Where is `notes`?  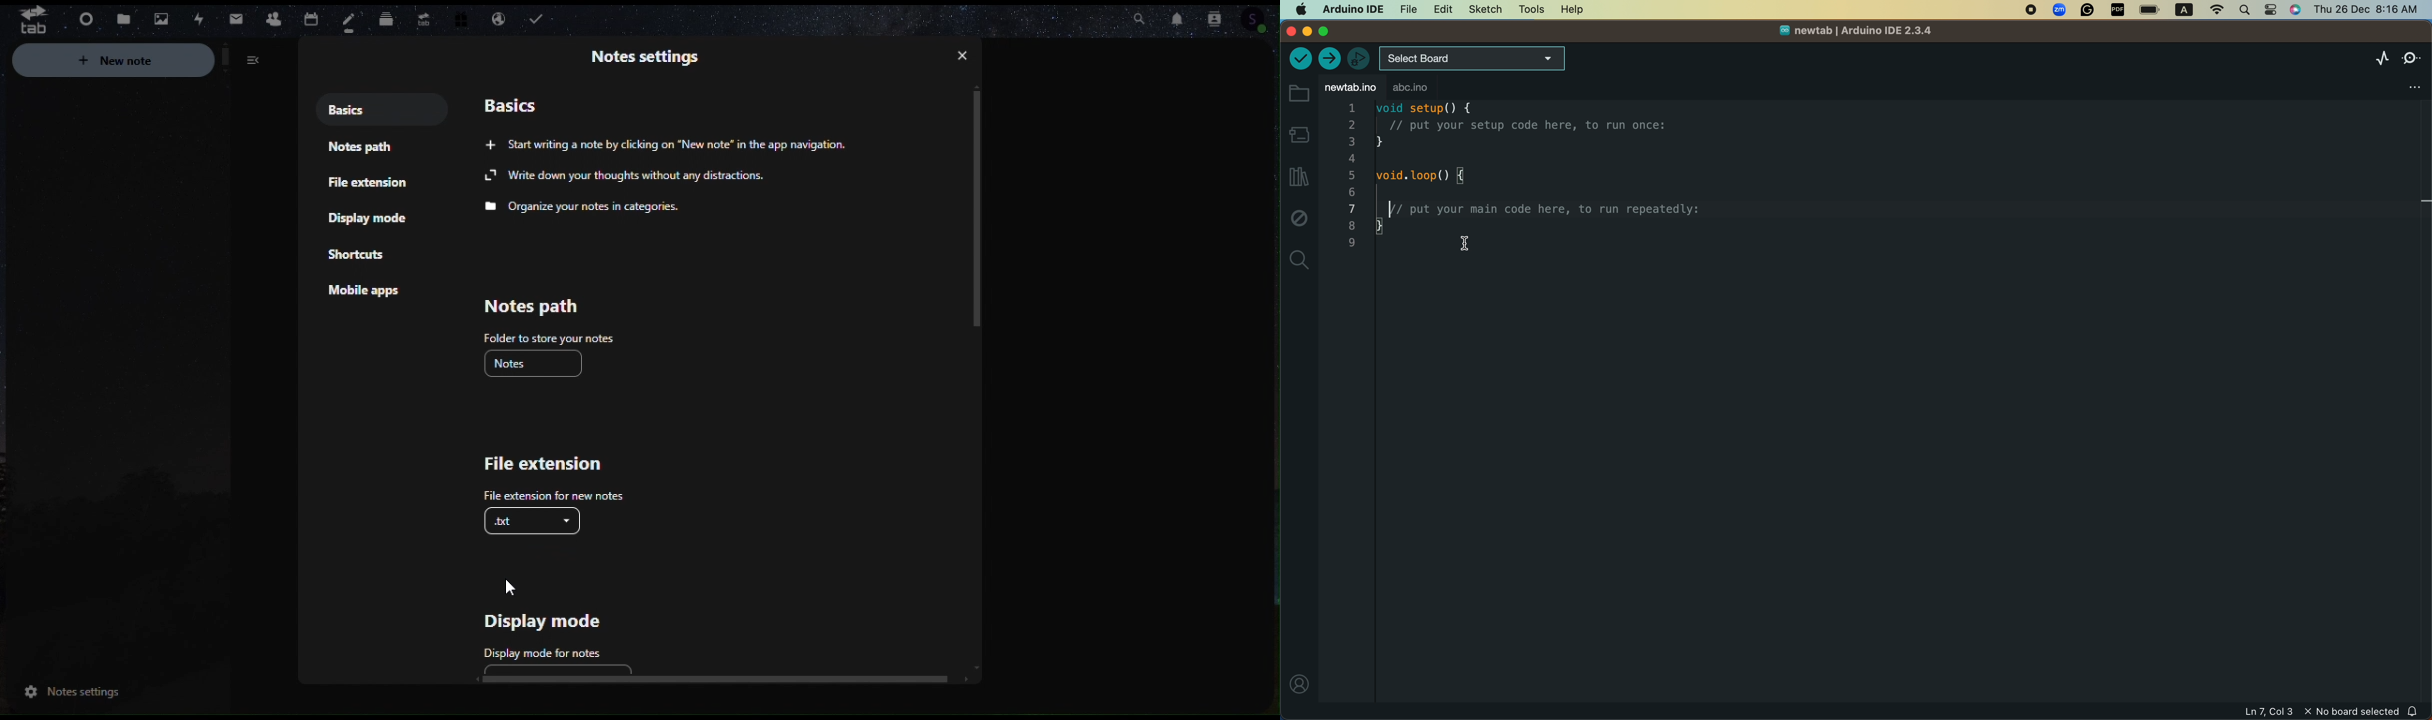
notes is located at coordinates (538, 363).